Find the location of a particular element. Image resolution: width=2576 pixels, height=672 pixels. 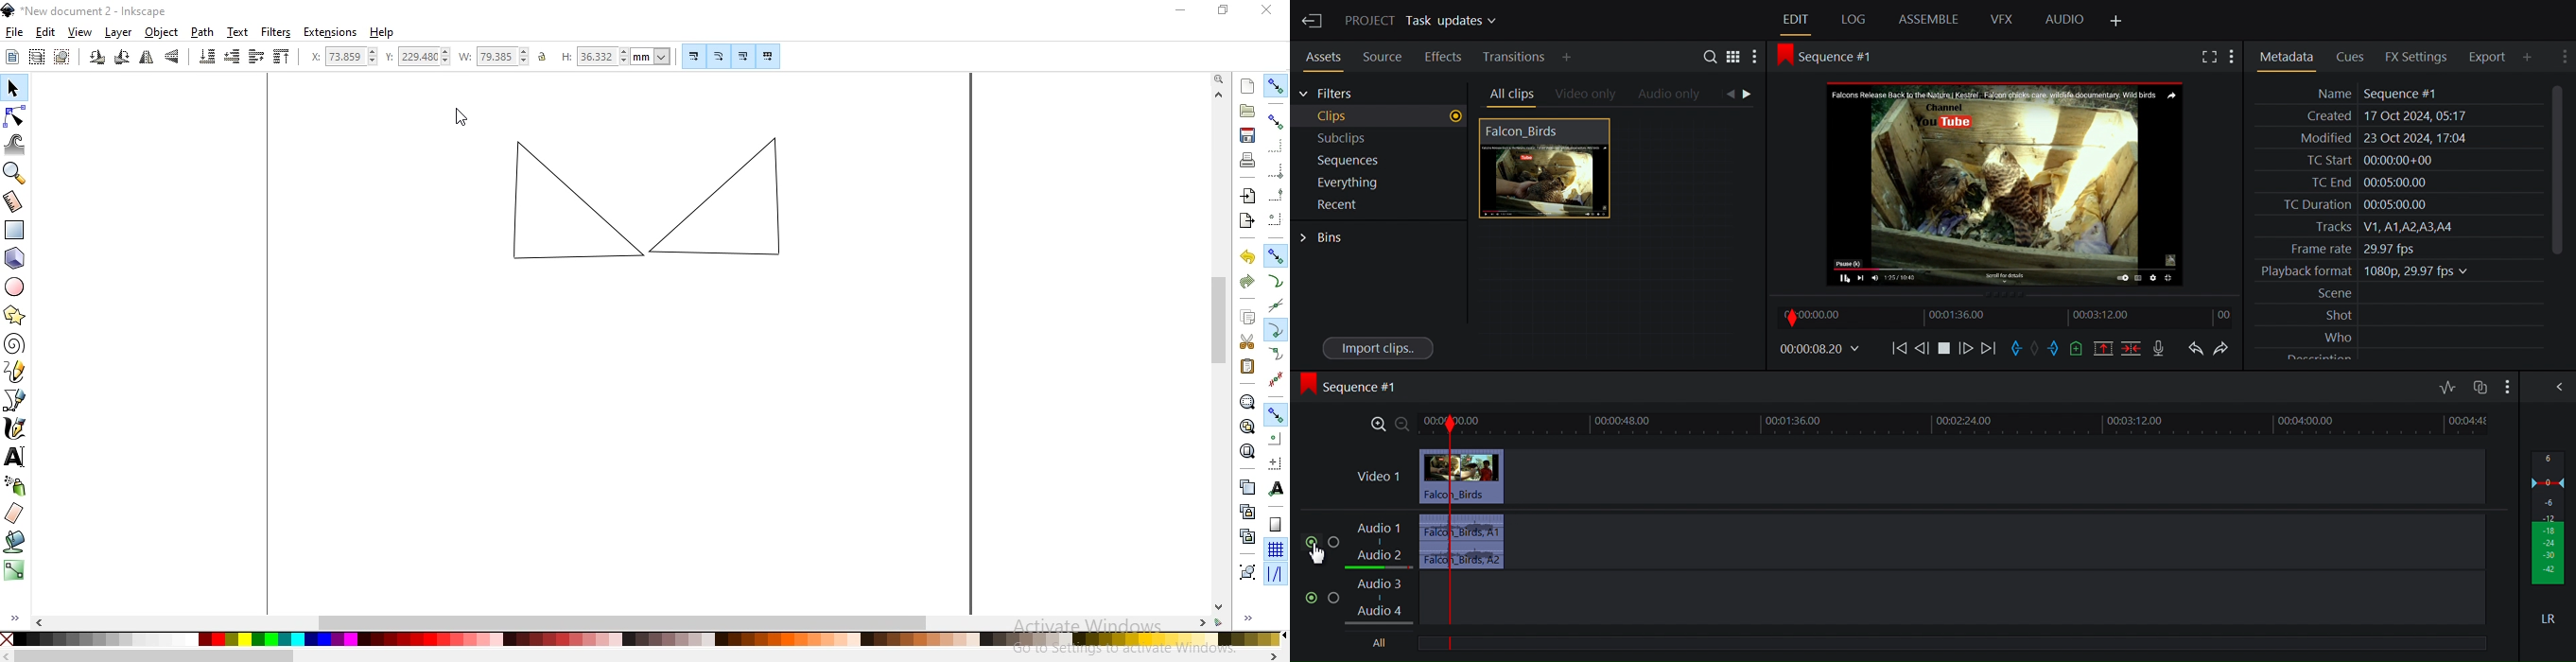

Show recent in the current project is located at coordinates (1377, 205).